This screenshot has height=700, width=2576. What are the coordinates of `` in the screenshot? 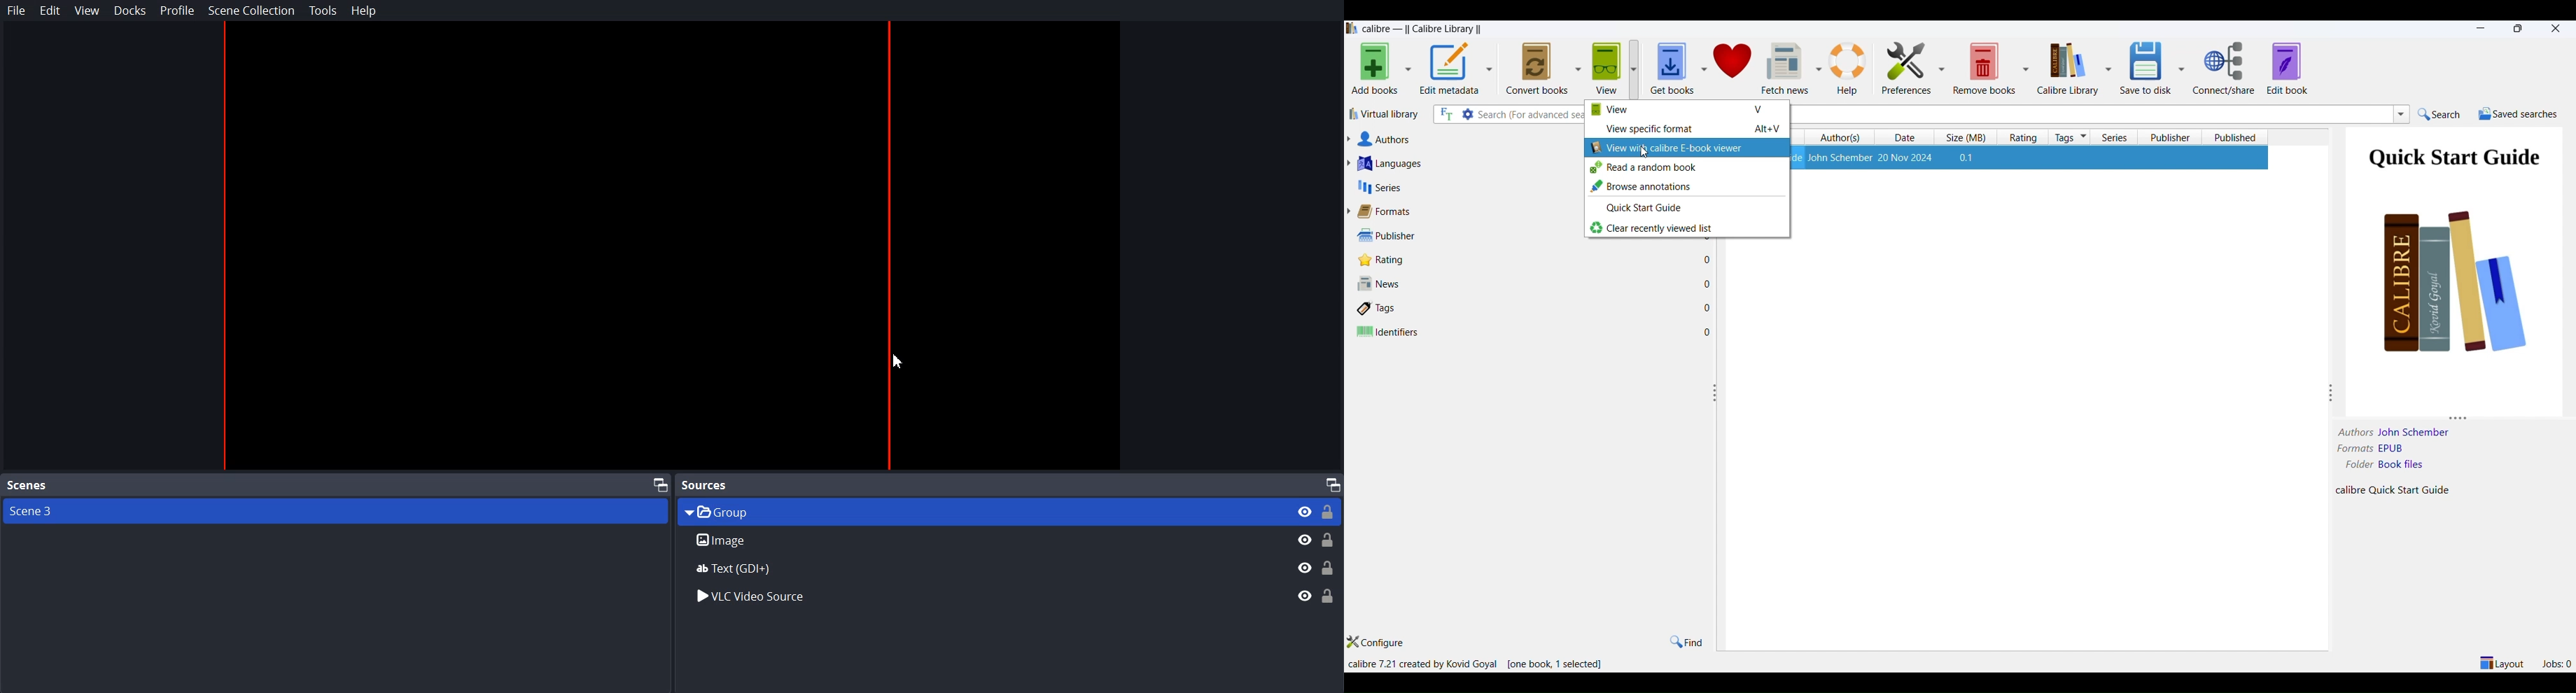 It's located at (1006, 567).